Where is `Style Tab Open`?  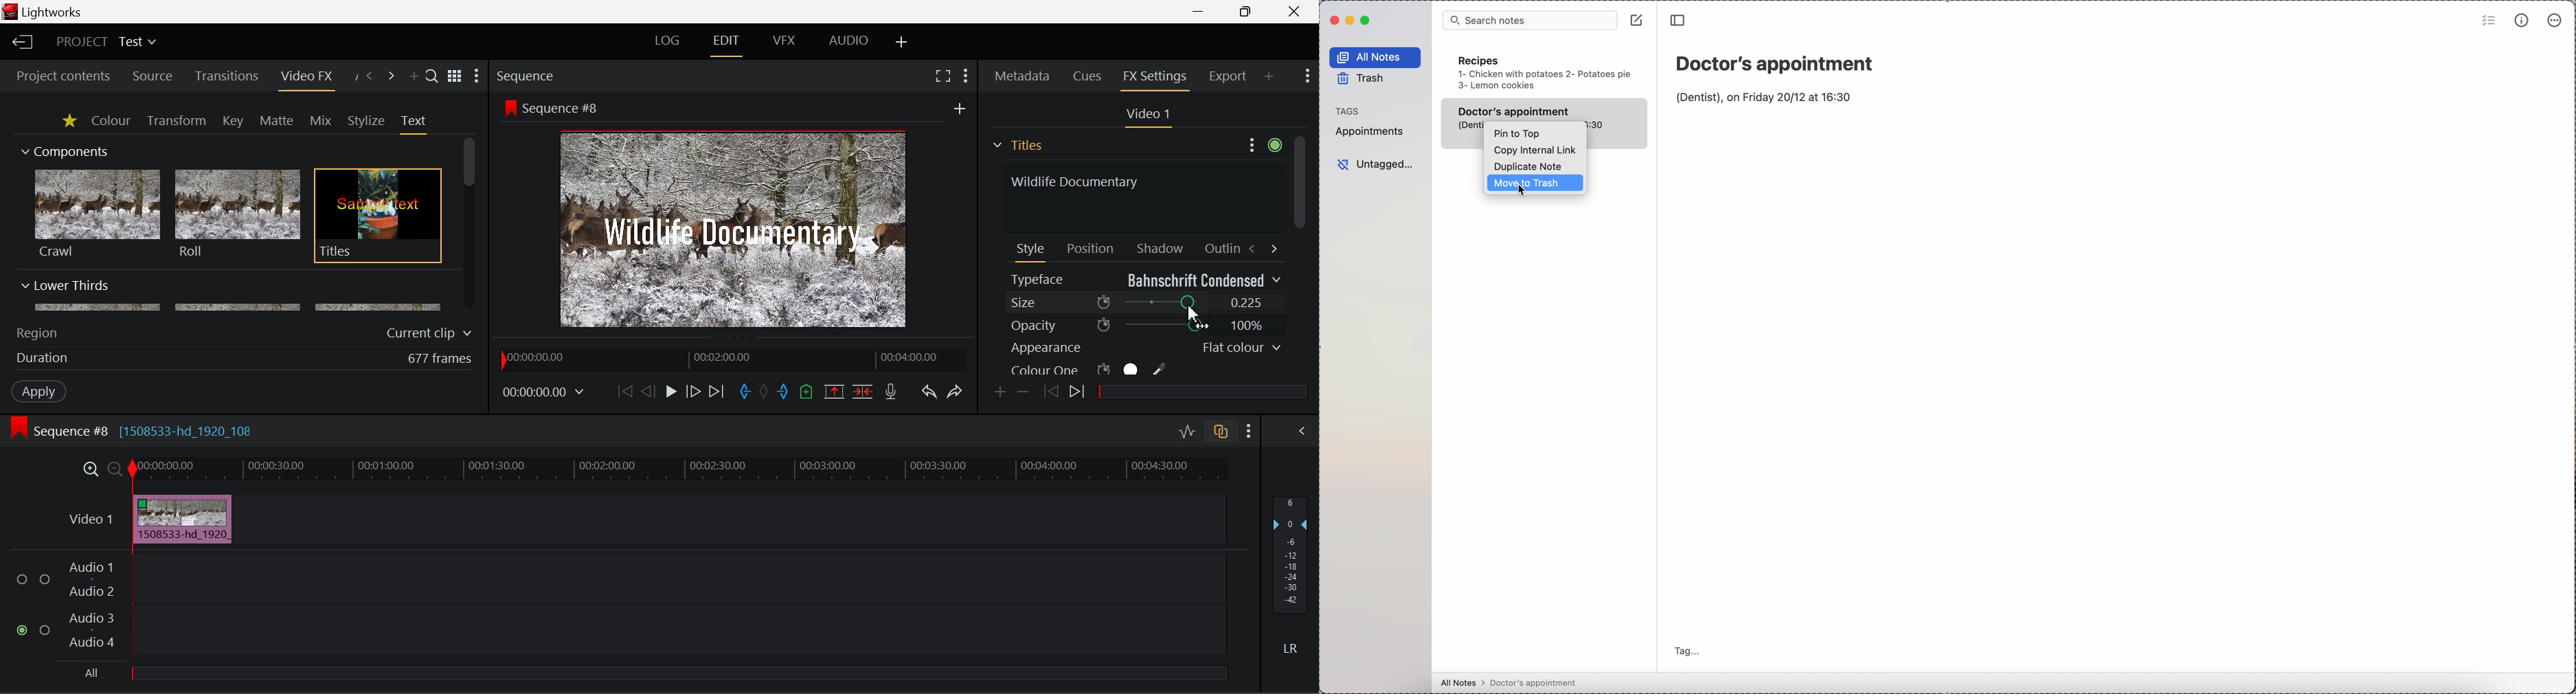 Style Tab Open is located at coordinates (1032, 251).